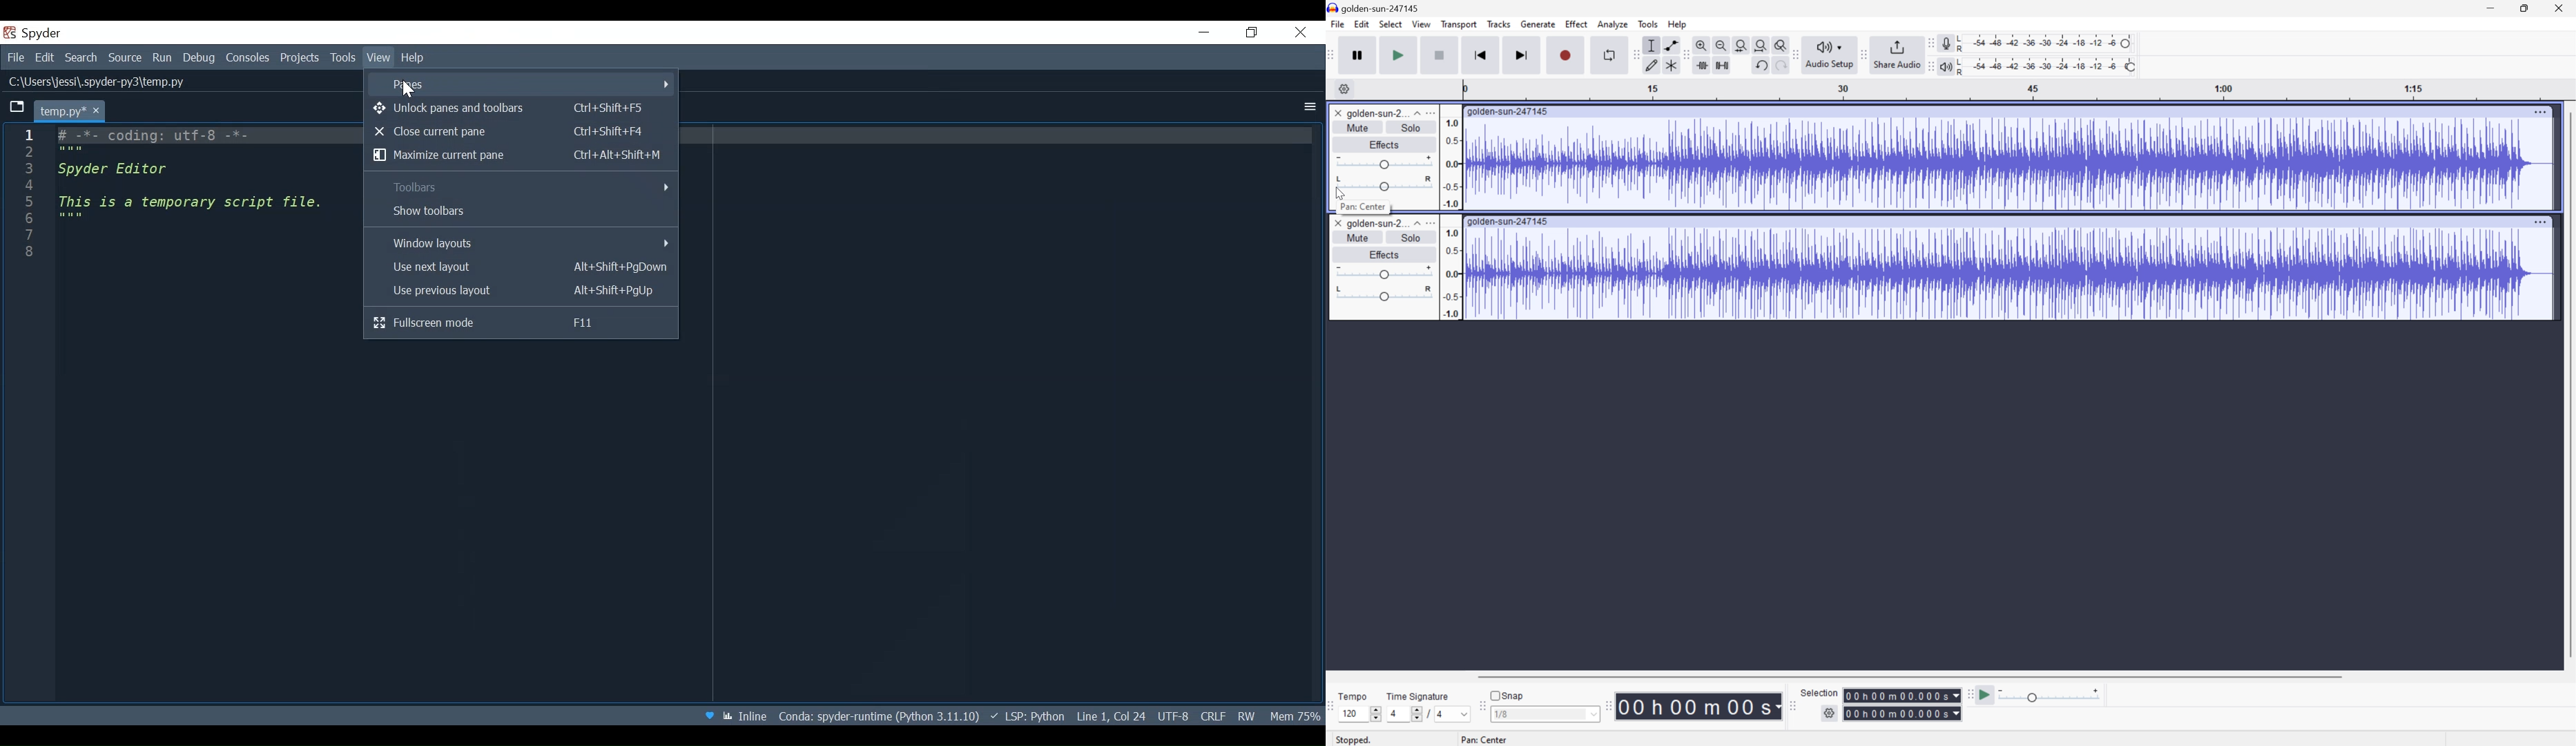 Image resolution: width=2576 pixels, height=756 pixels. Describe the element at coordinates (710, 716) in the screenshot. I see `Help Spyder` at that location.